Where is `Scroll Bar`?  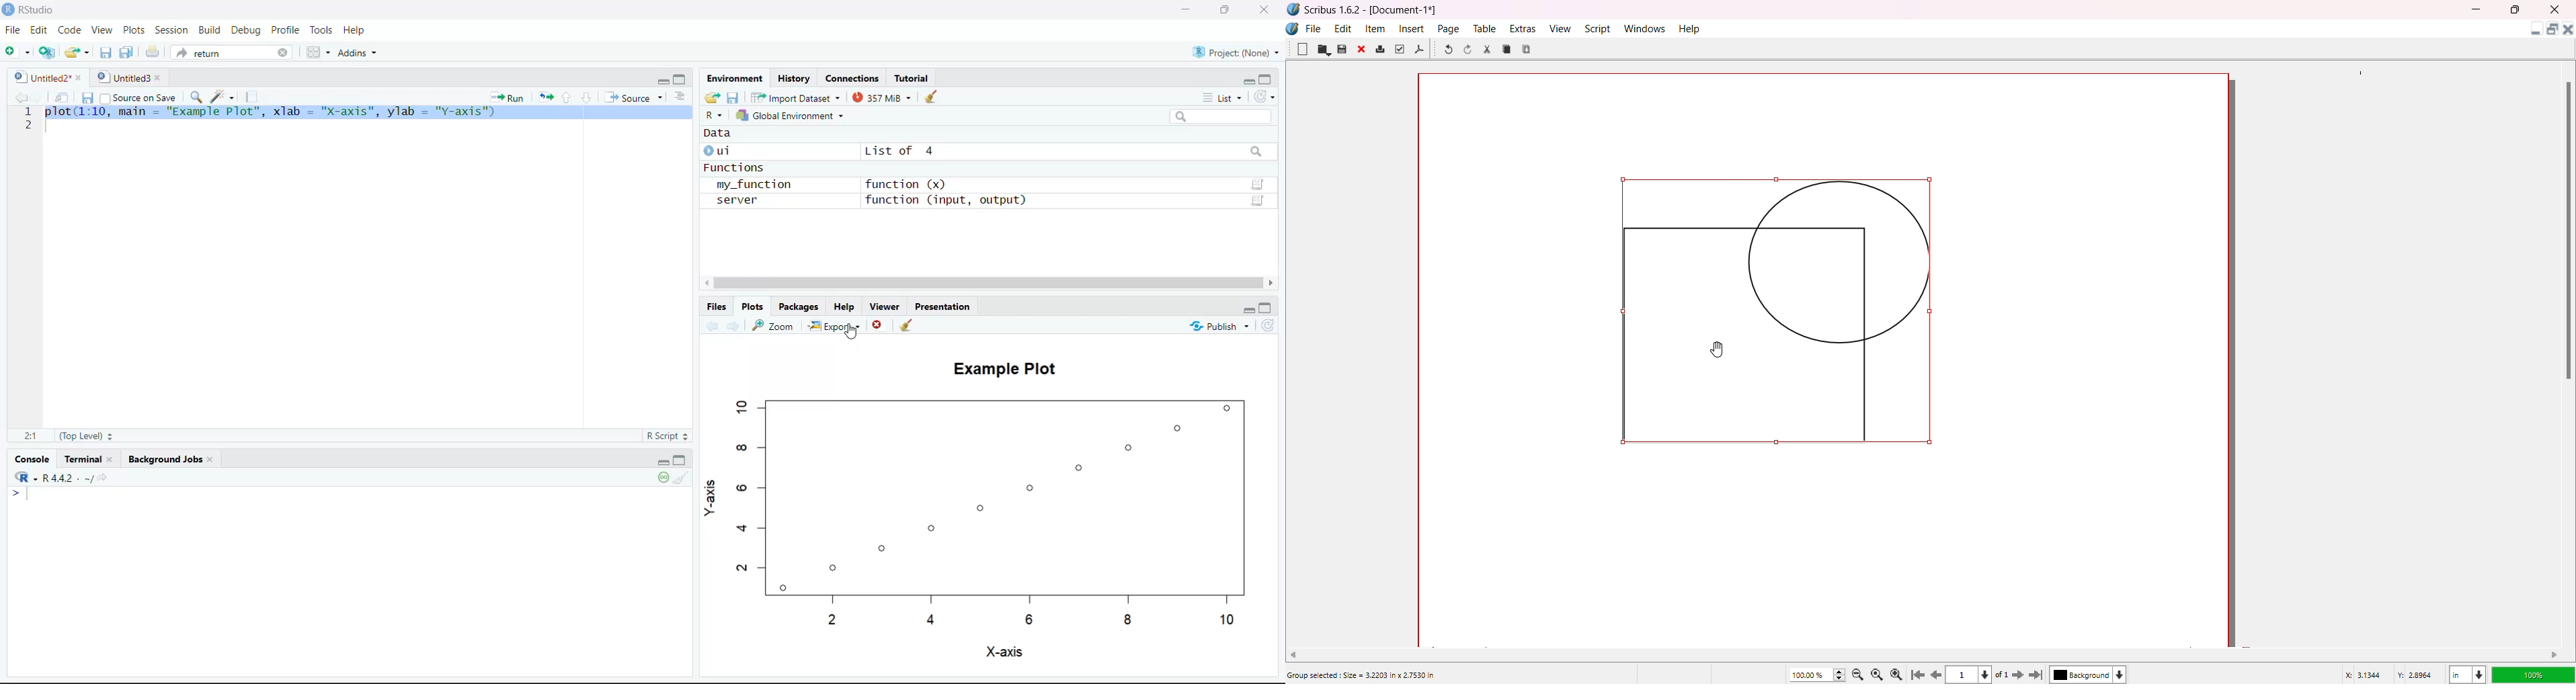
Scroll Bar is located at coordinates (2565, 229).